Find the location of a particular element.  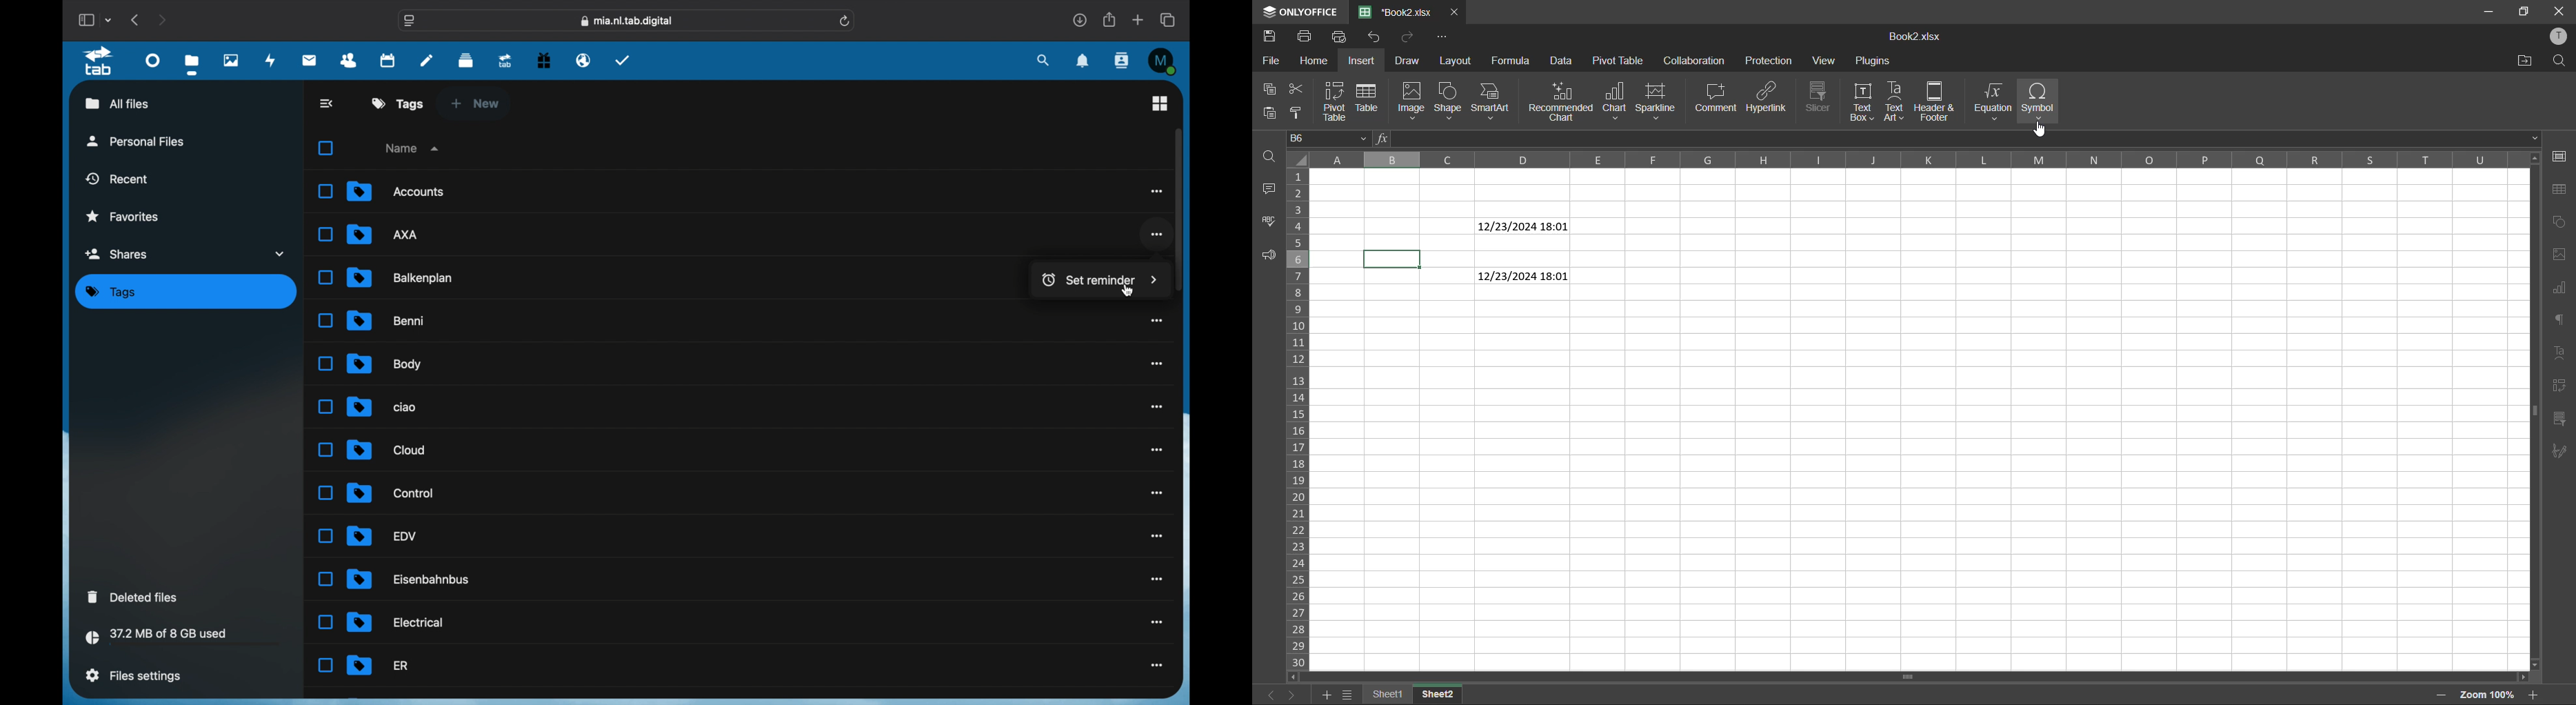

find is located at coordinates (1270, 155).